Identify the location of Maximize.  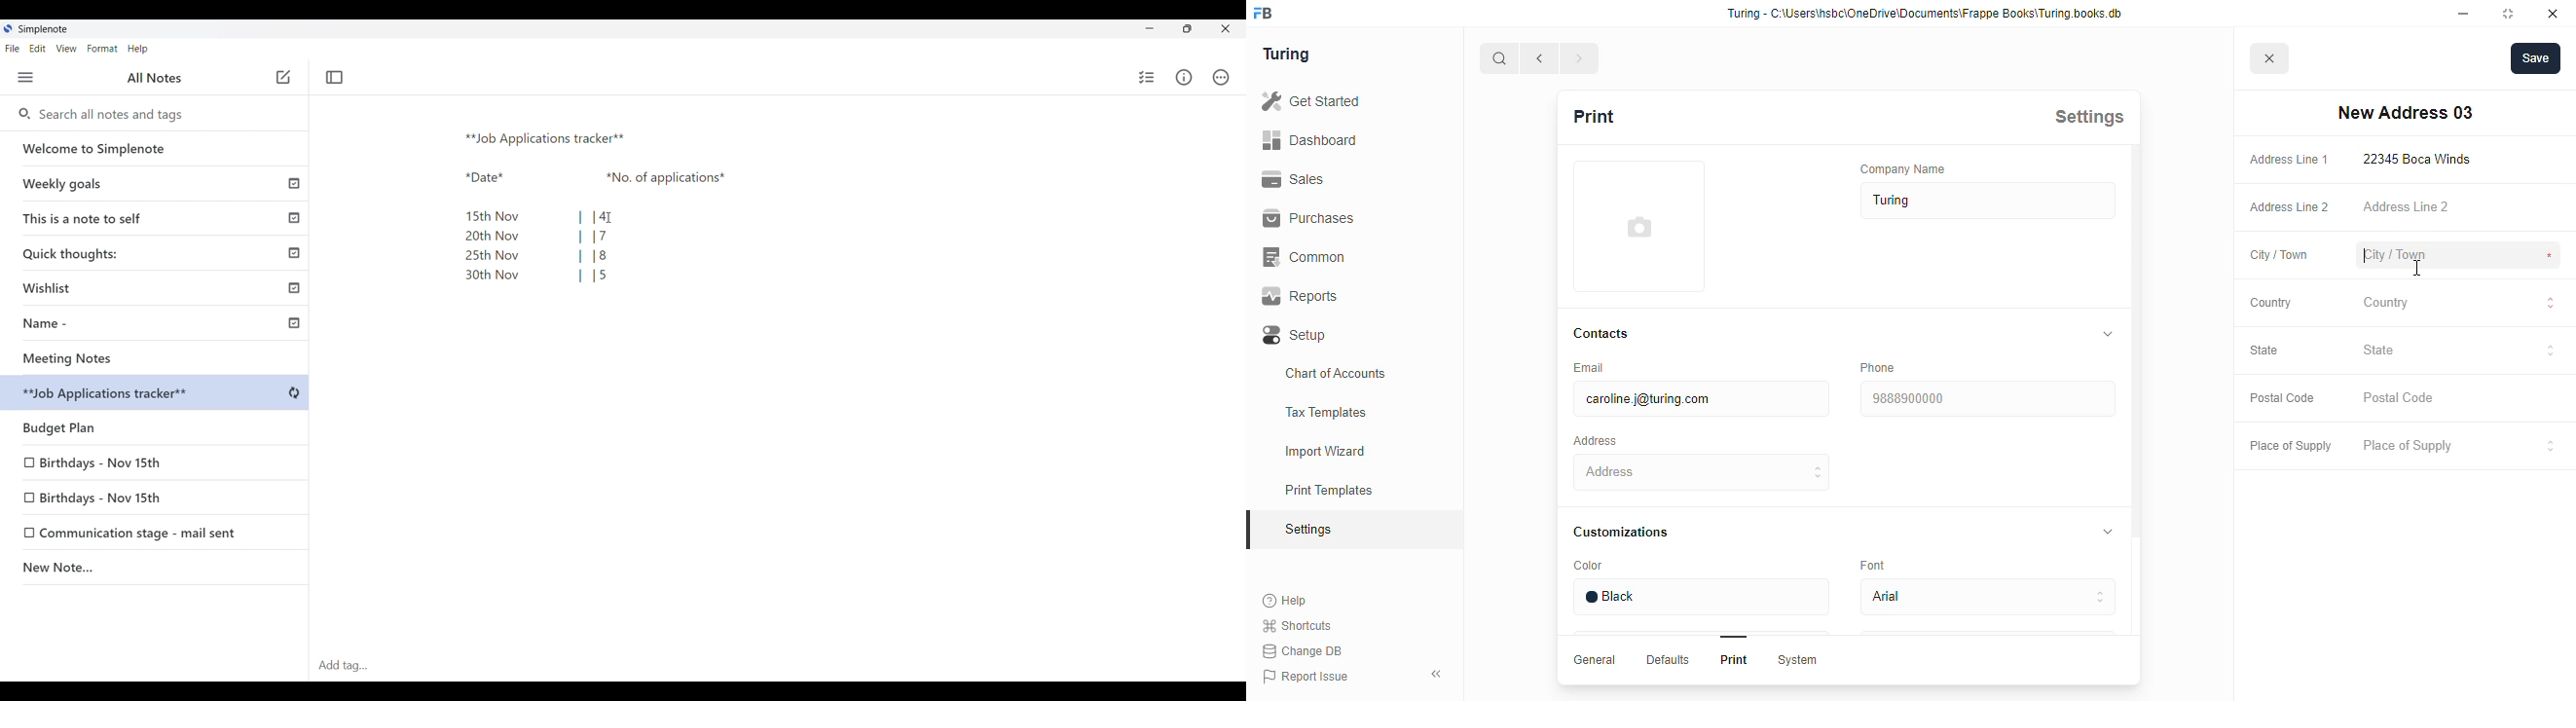
(1187, 29).